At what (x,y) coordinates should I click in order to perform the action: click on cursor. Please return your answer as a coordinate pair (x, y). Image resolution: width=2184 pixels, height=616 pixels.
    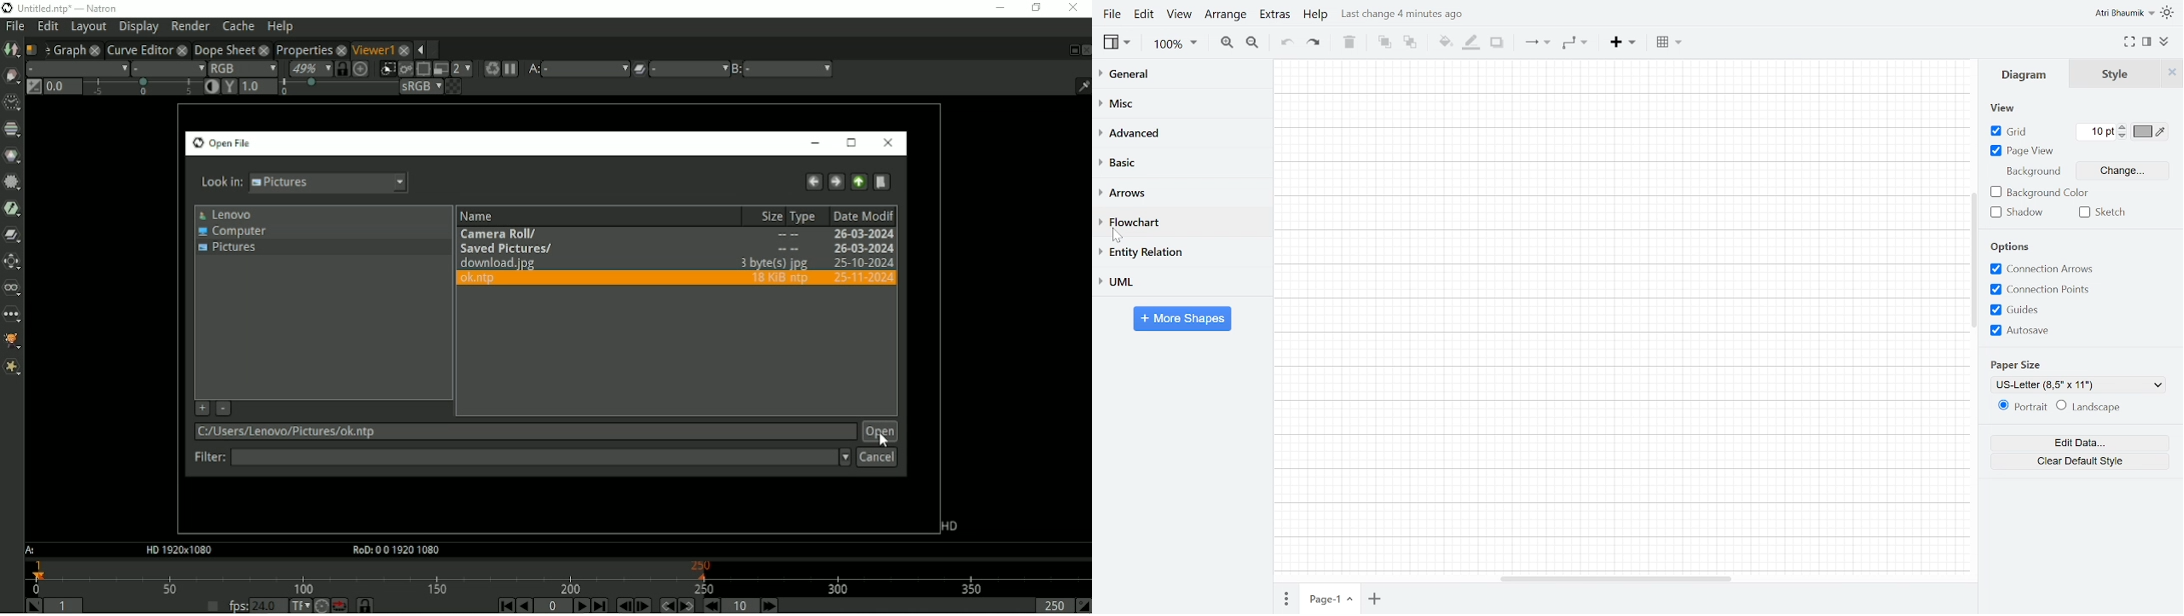
    Looking at the image, I should click on (1120, 236).